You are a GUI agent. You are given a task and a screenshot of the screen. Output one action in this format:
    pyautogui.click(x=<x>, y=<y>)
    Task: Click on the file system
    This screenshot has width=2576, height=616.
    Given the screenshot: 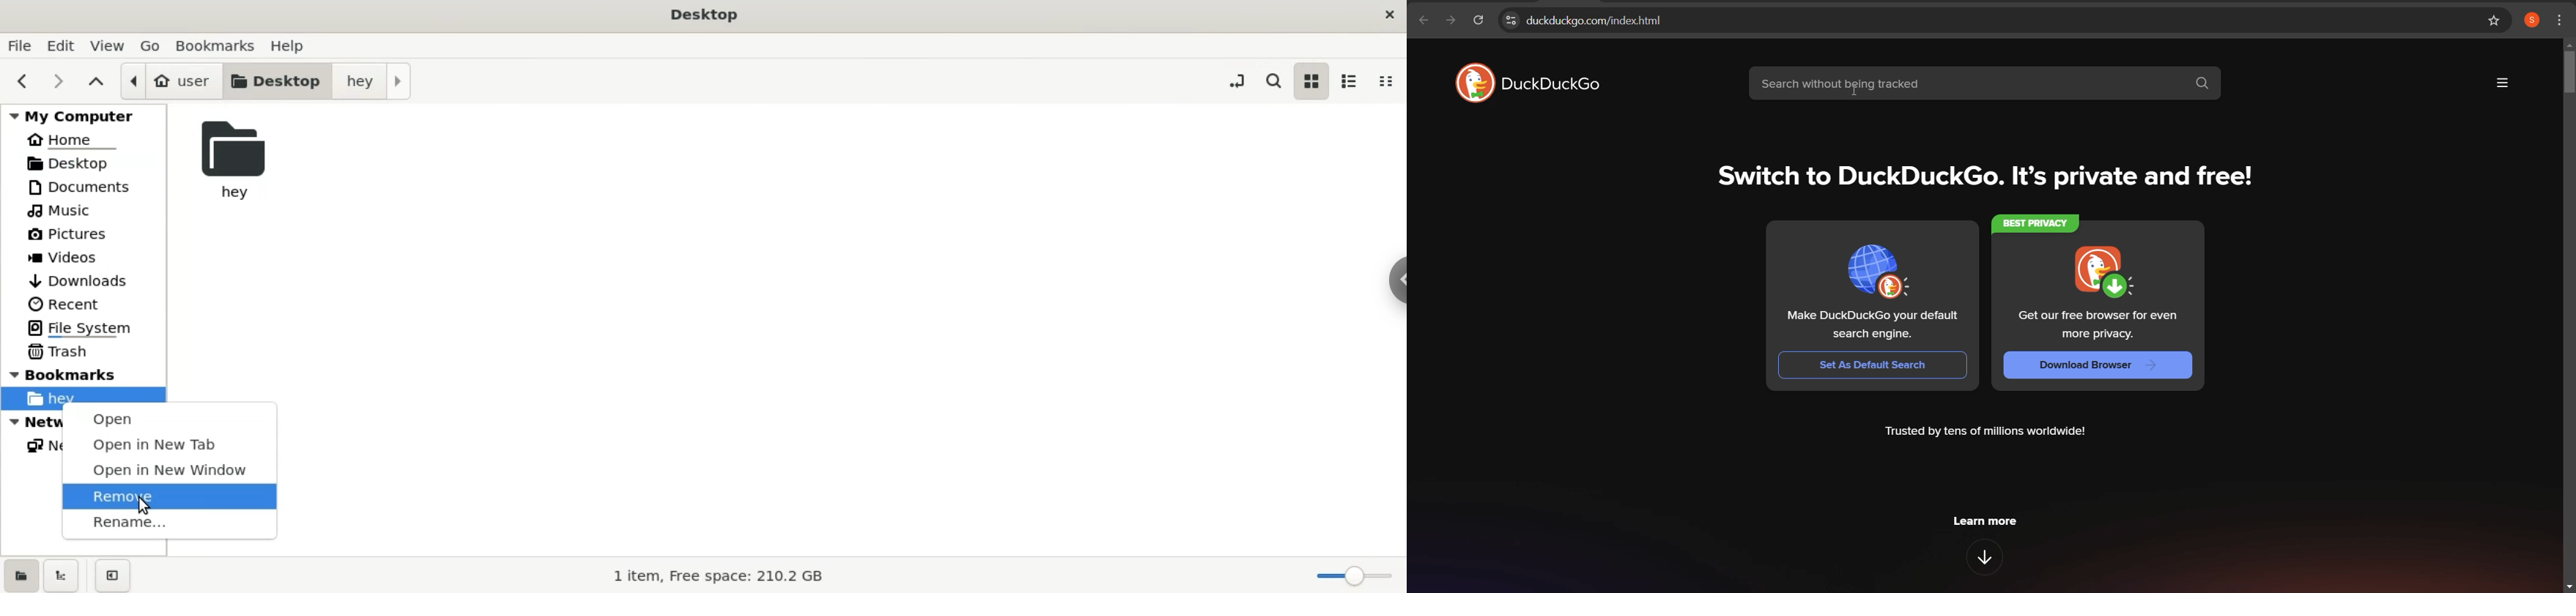 What is the action you would take?
    pyautogui.click(x=84, y=327)
    